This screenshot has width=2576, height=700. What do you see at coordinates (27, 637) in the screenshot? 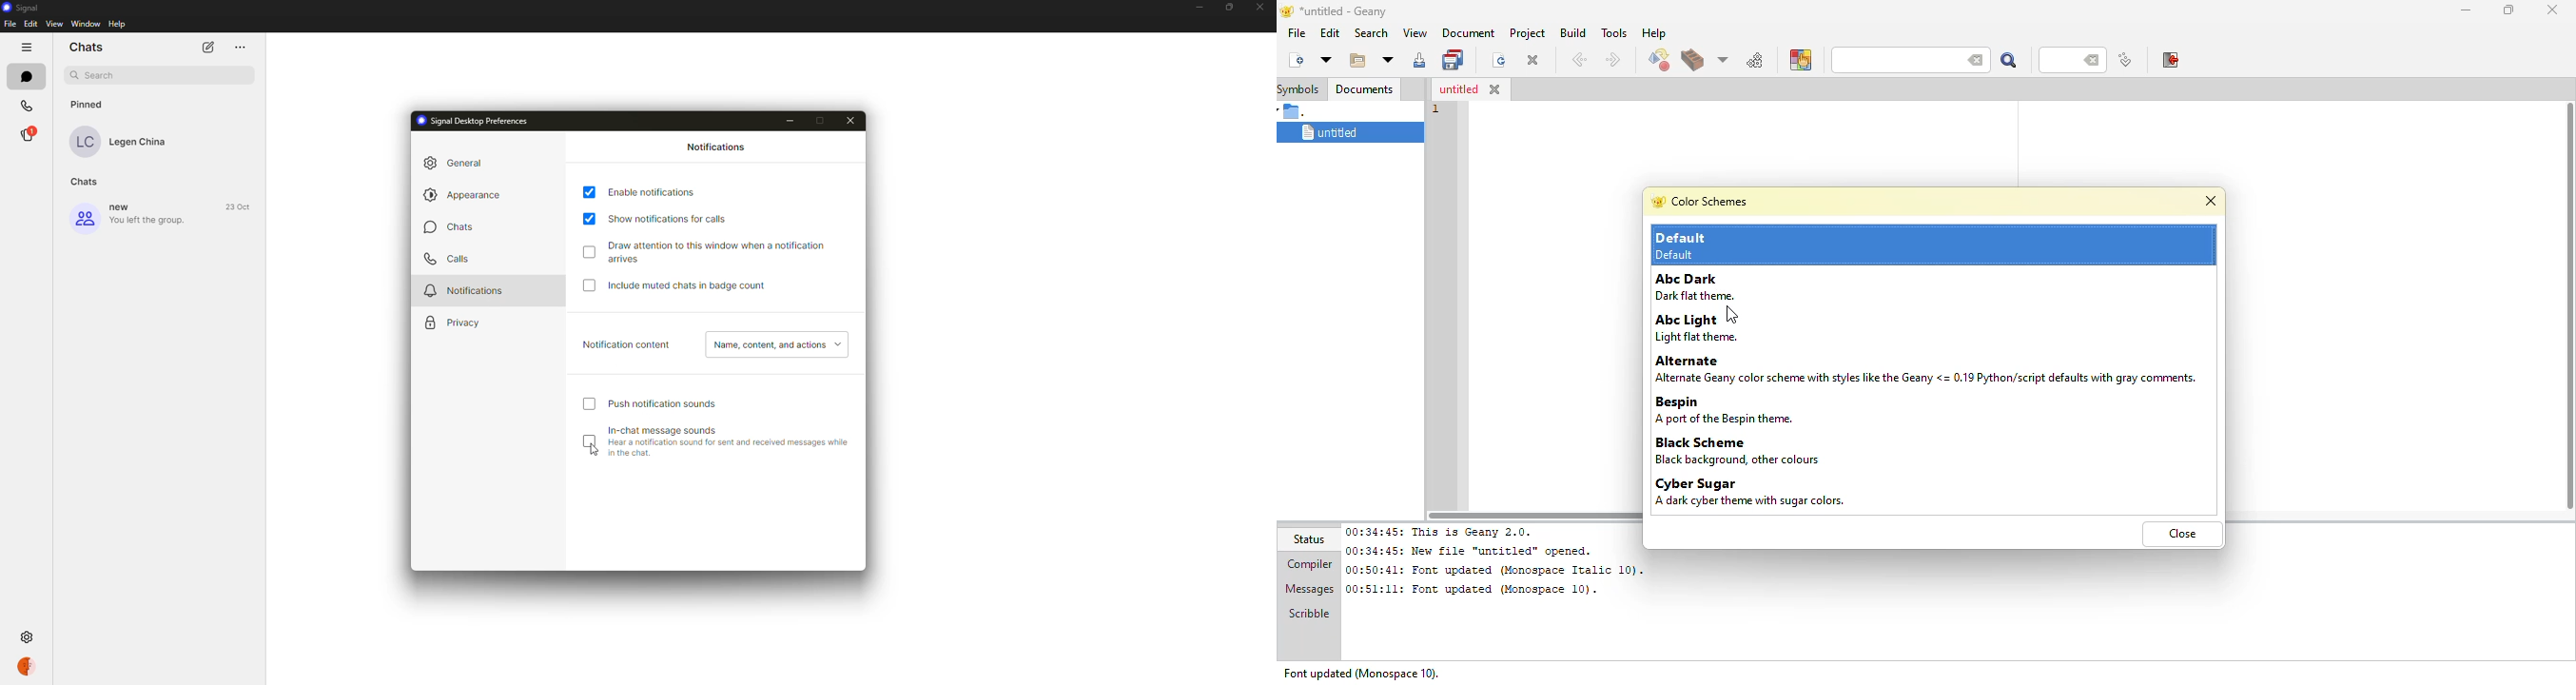
I see `clicking on settings` at bounding box center [27, 637].